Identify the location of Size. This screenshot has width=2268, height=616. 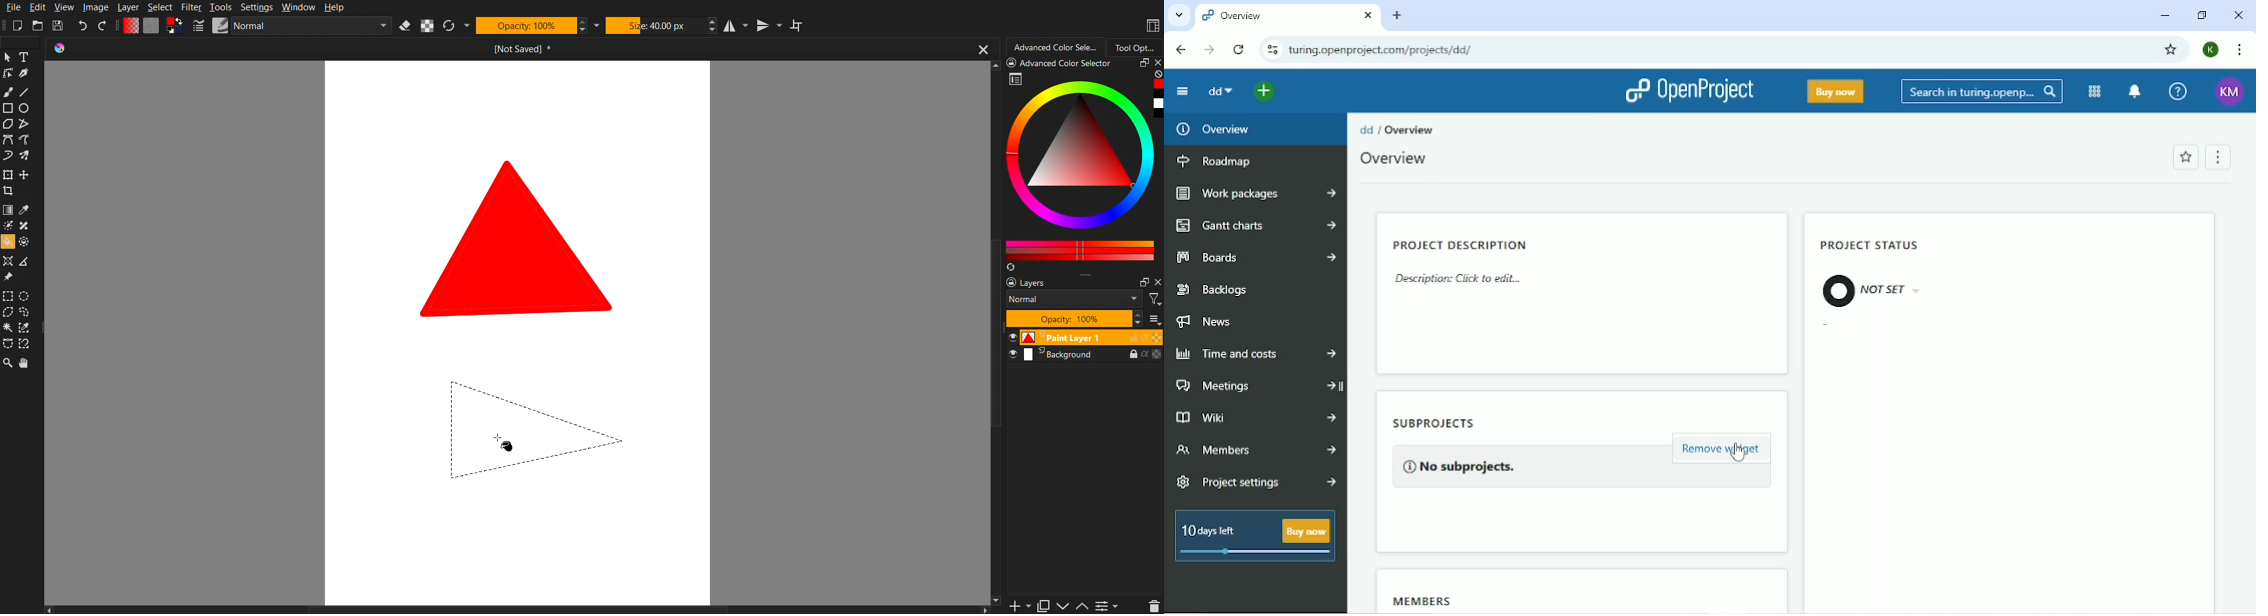
(657, 26).